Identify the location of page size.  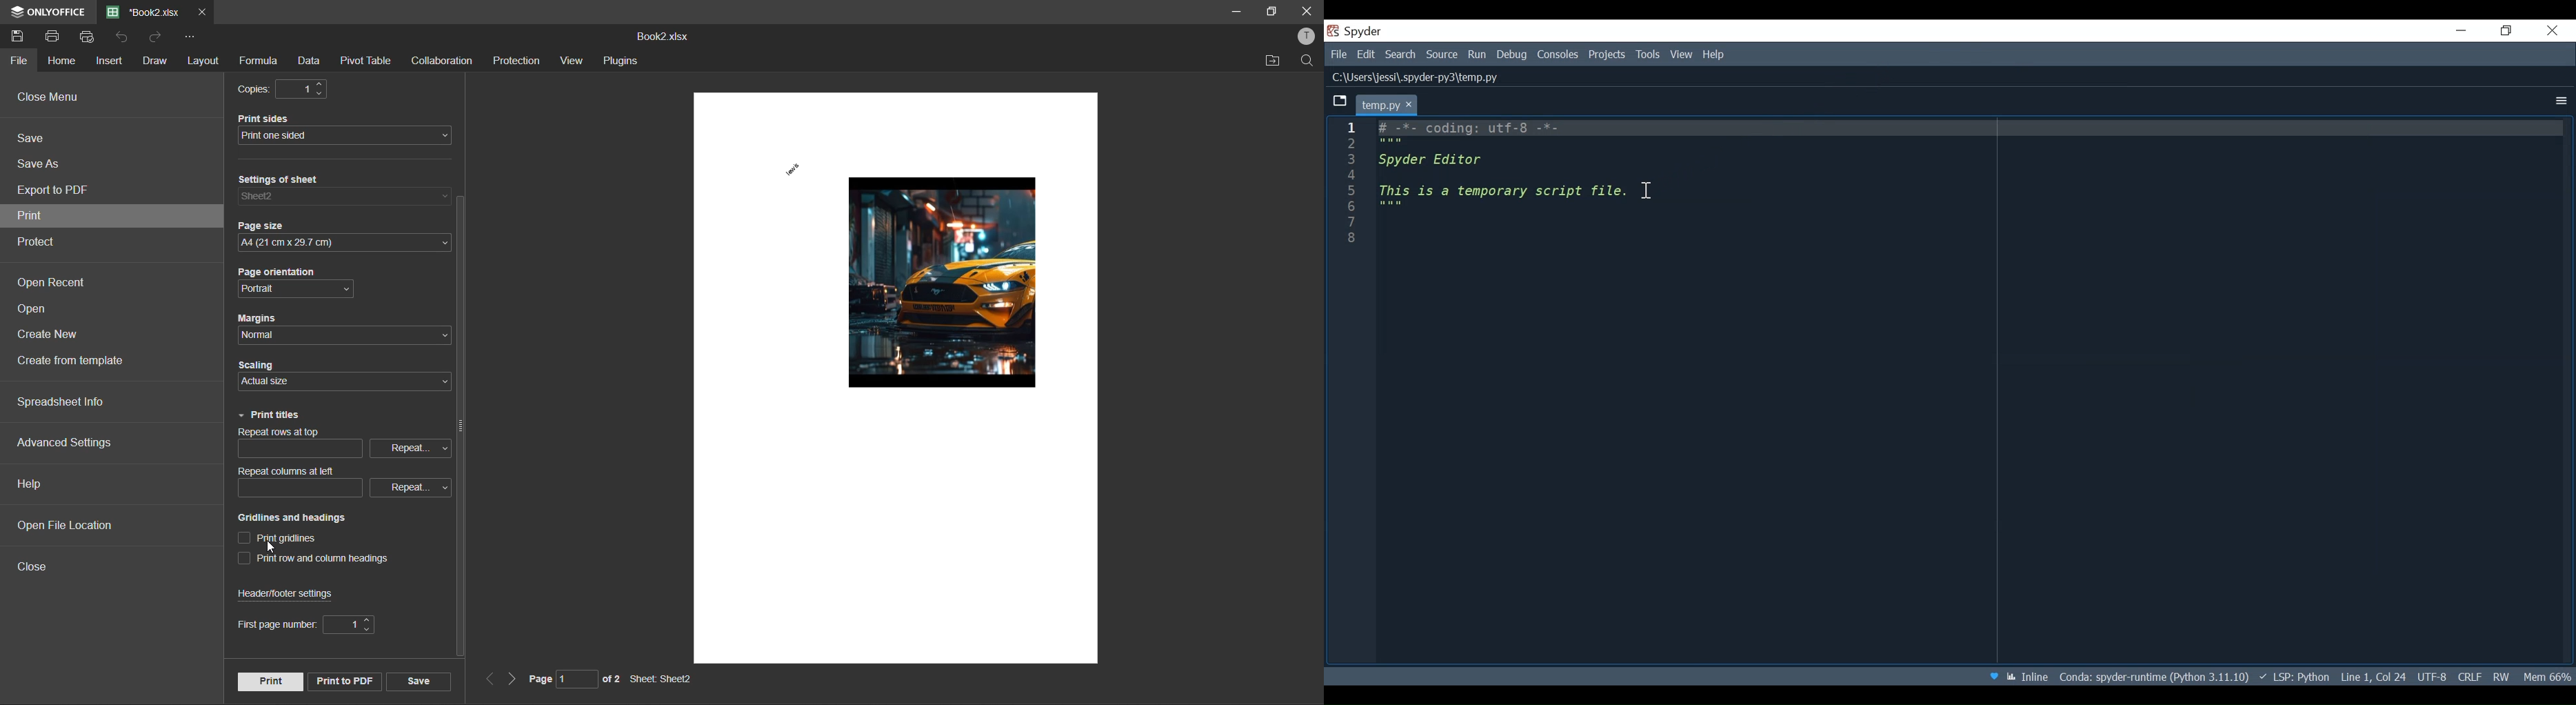
(269, 224).